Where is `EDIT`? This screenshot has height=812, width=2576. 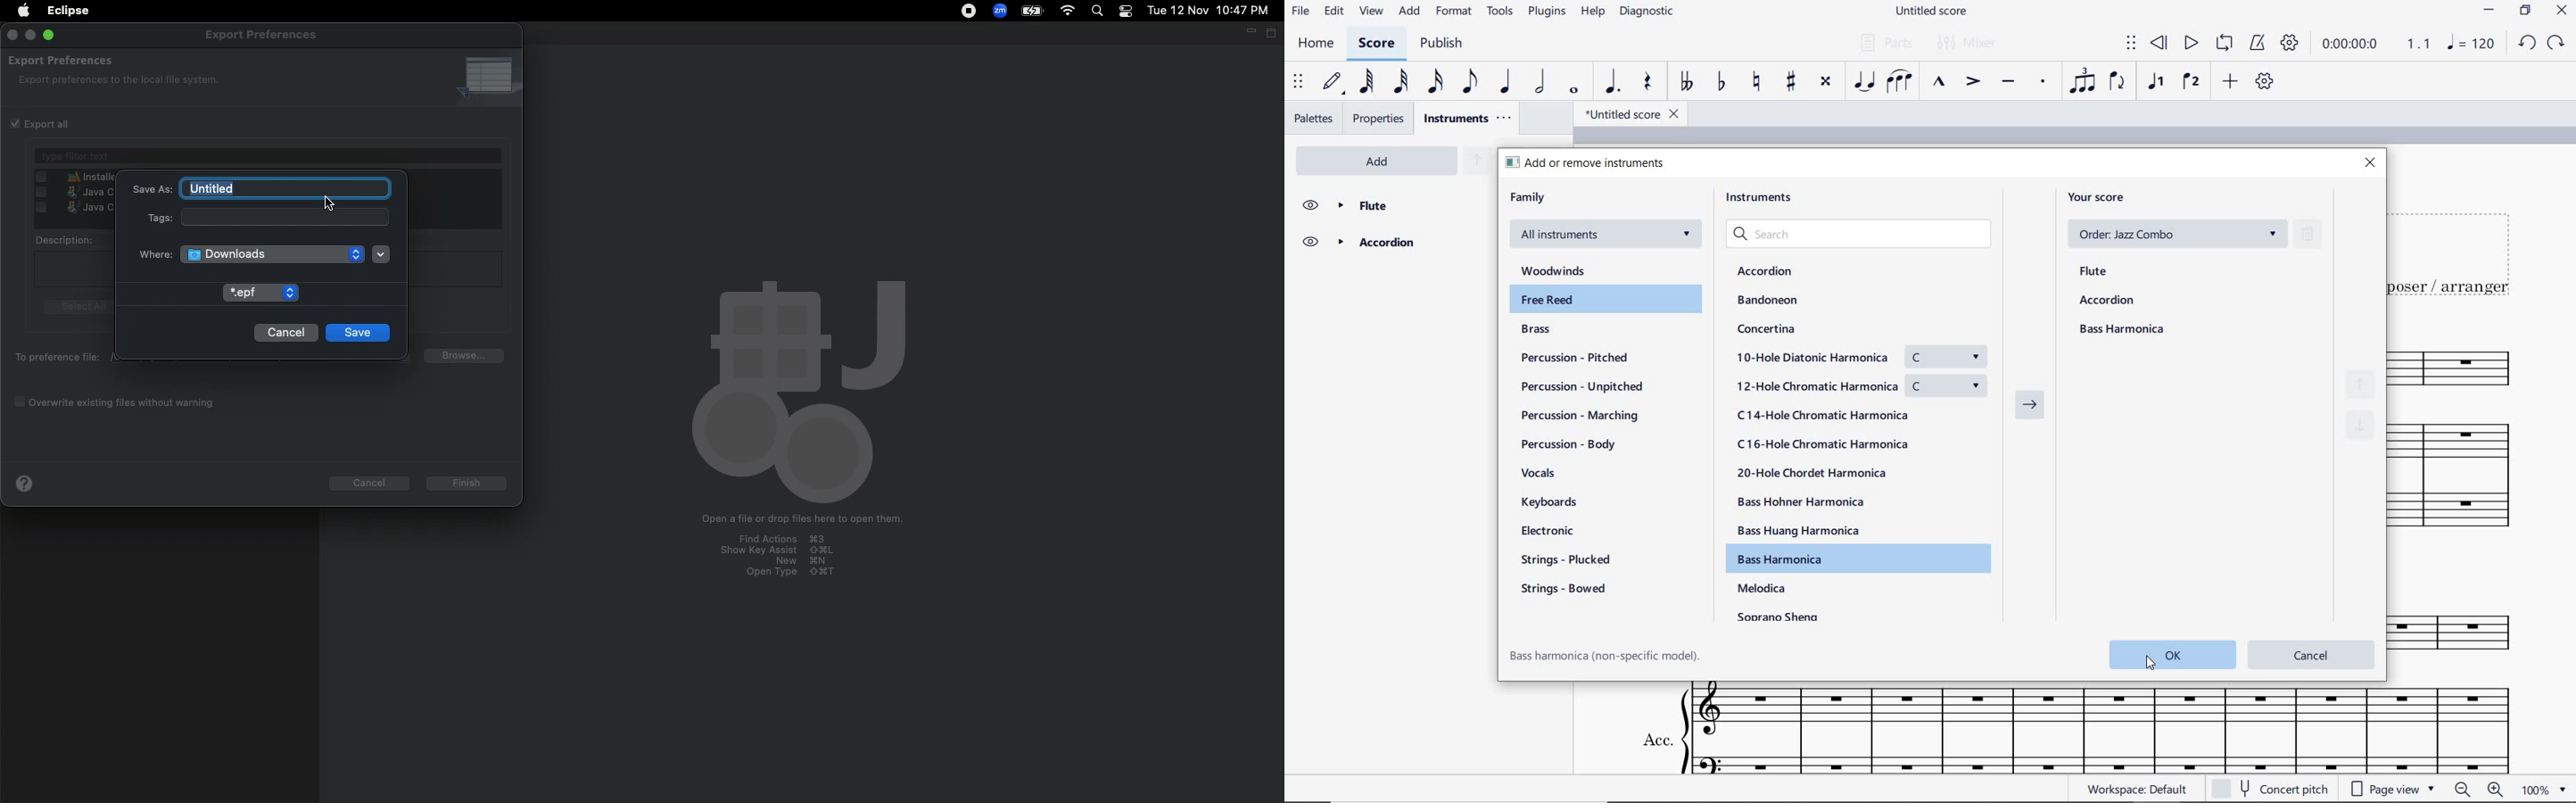 EDIT is located at coordinates (1333, 12).